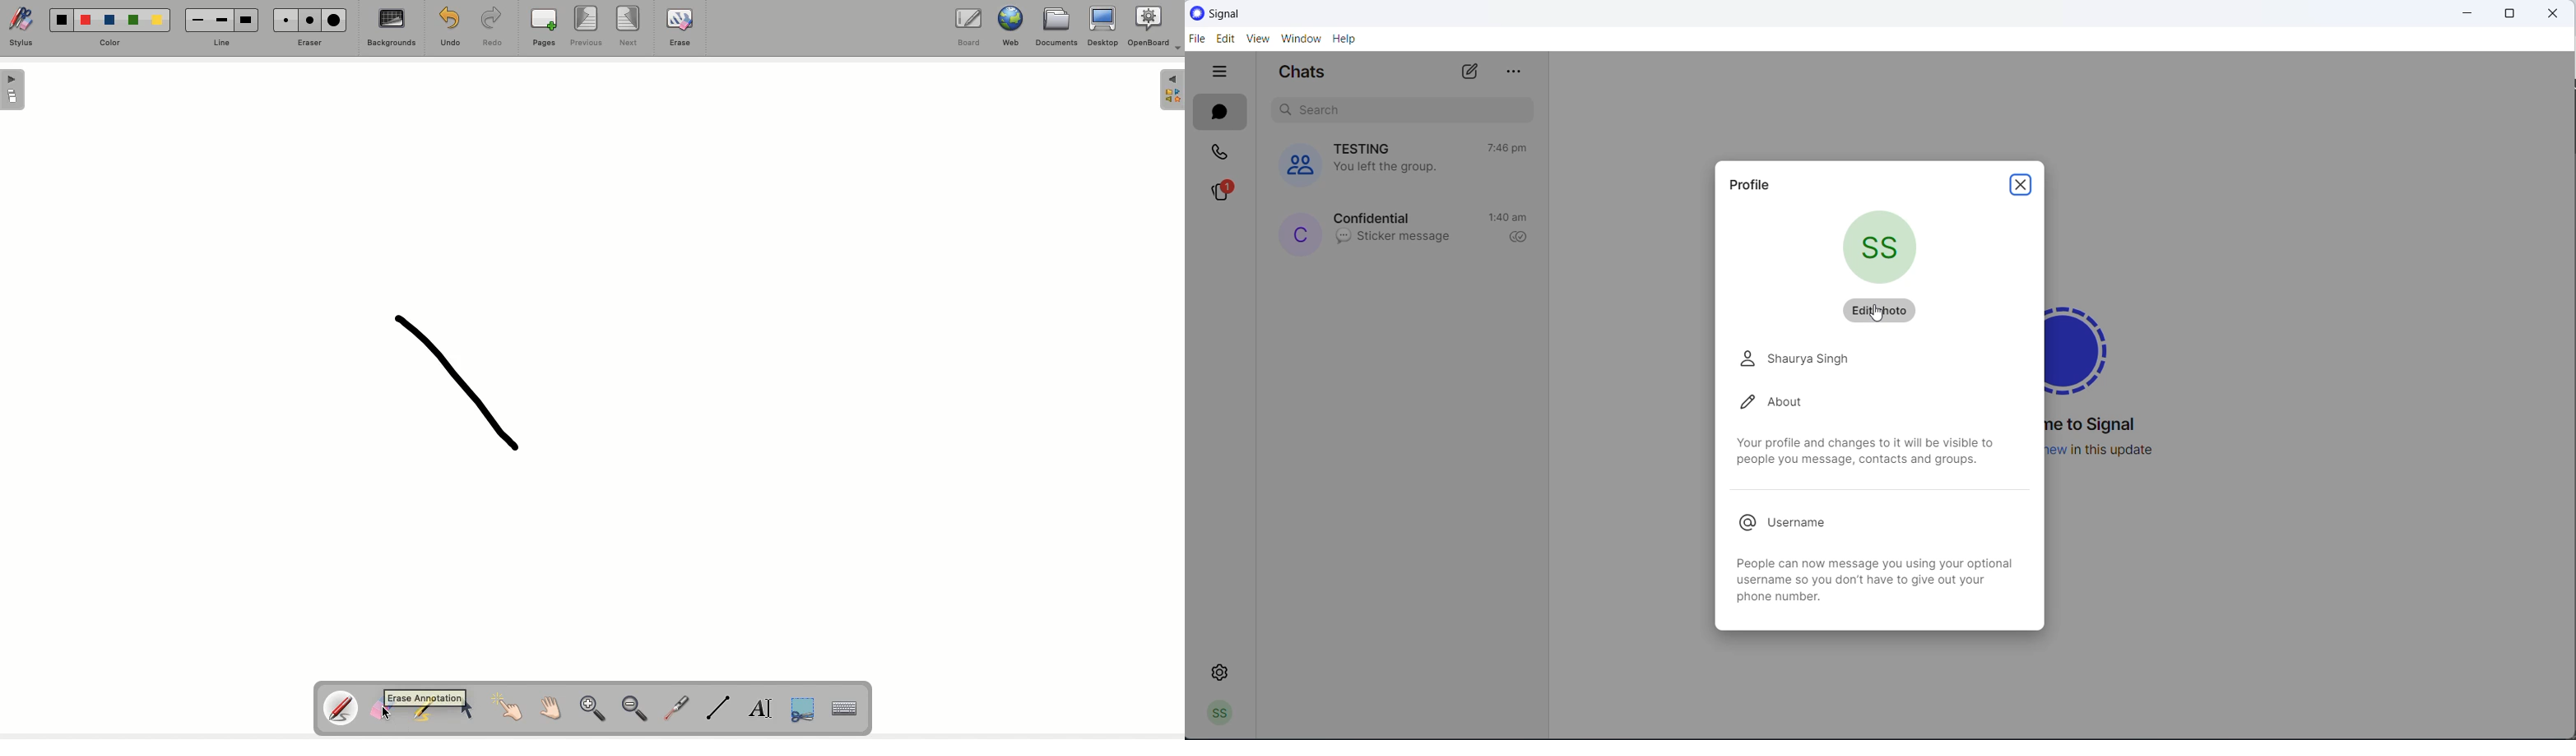  What do you see at coordinates (2555, 15) in the screenshot?
I see `close` at bounding box center [2555, 15].